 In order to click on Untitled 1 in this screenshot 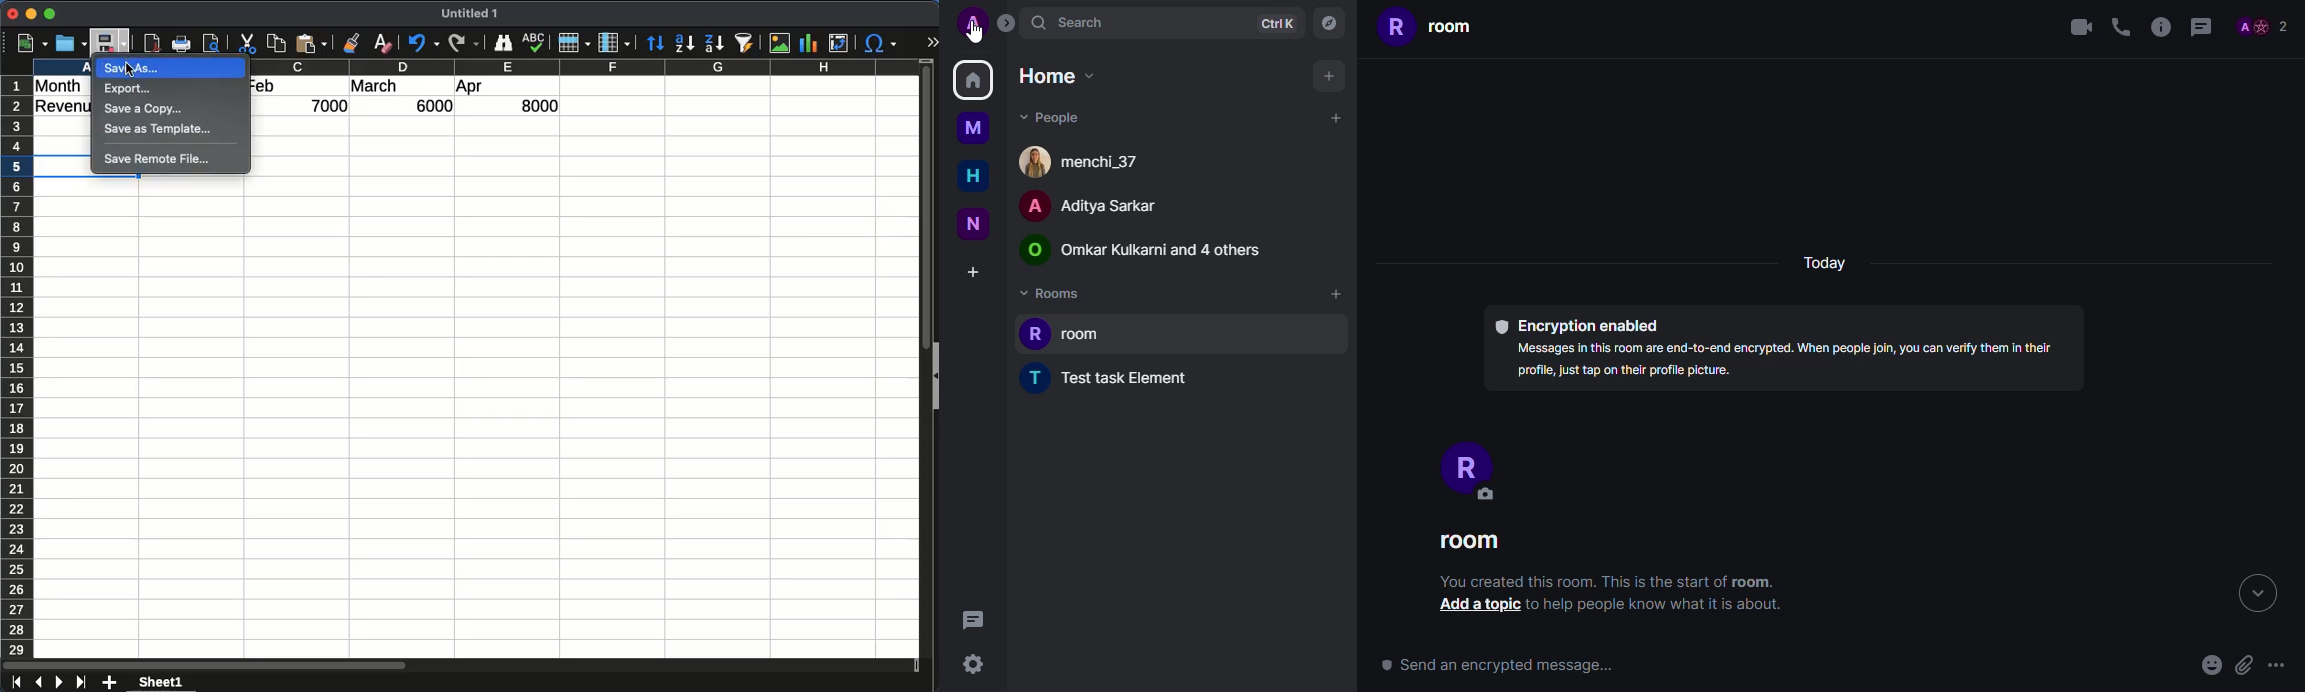, I will do `click(473, 14)`.